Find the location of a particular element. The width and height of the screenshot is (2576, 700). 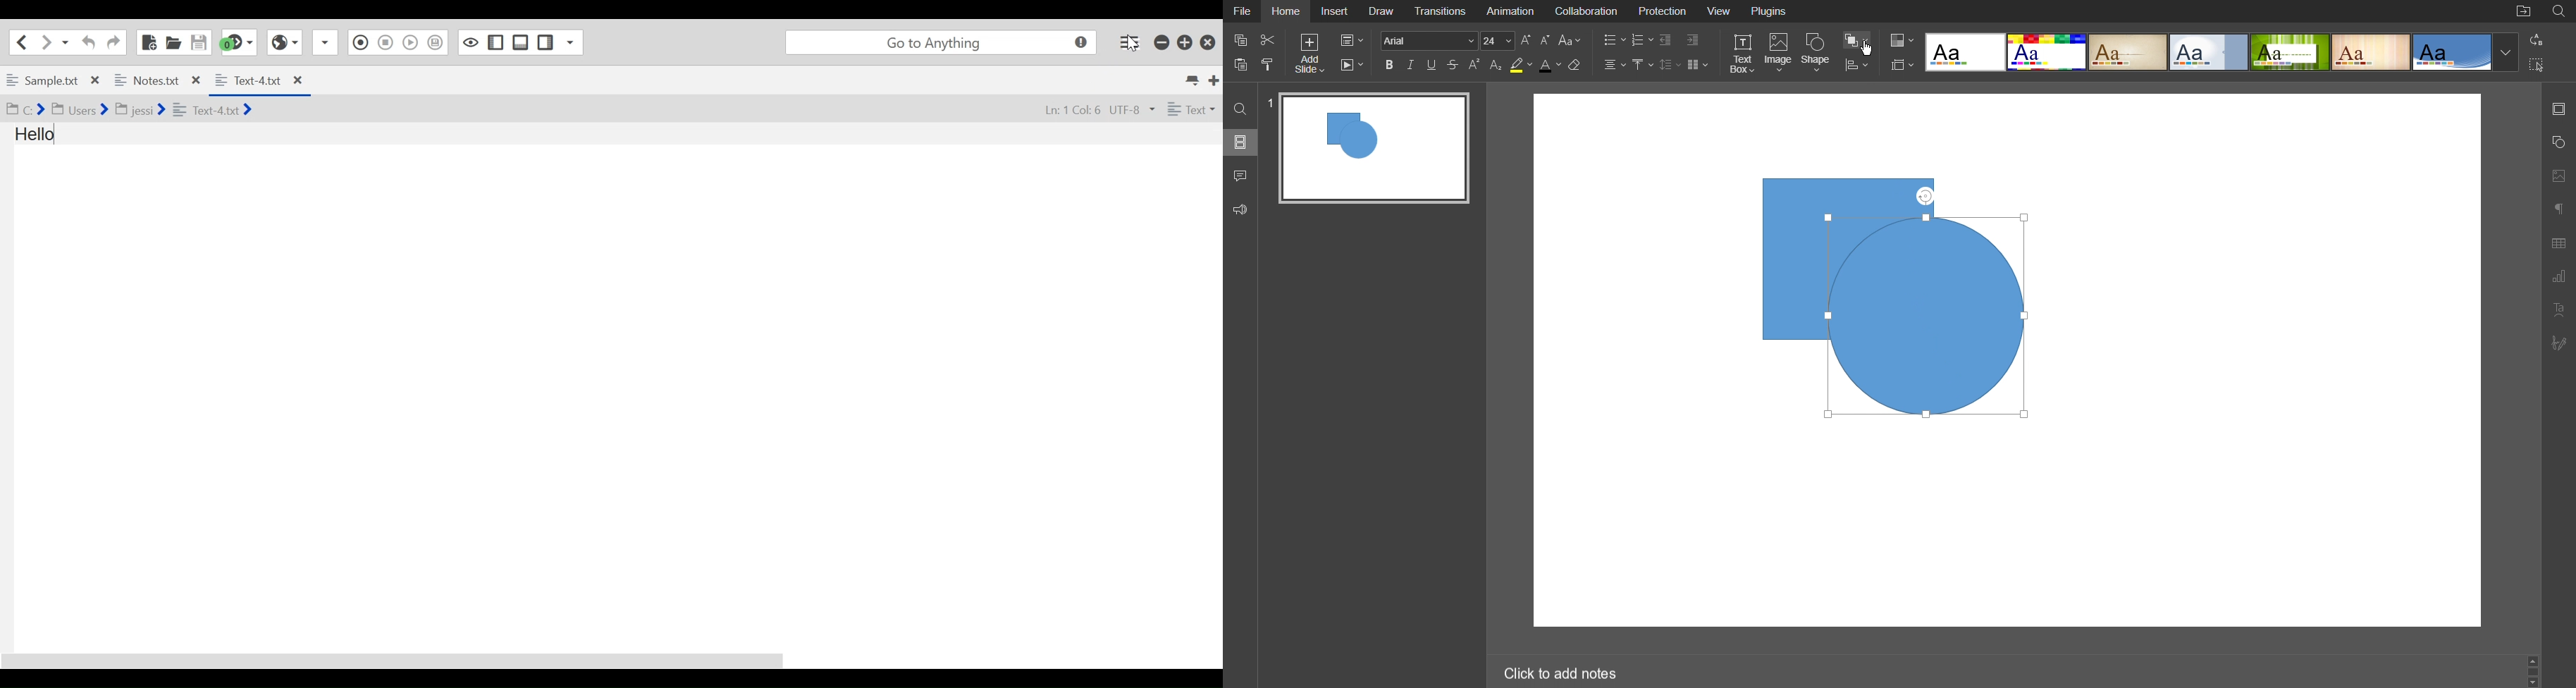

Add Slide is located at coordinates (1309, 53).